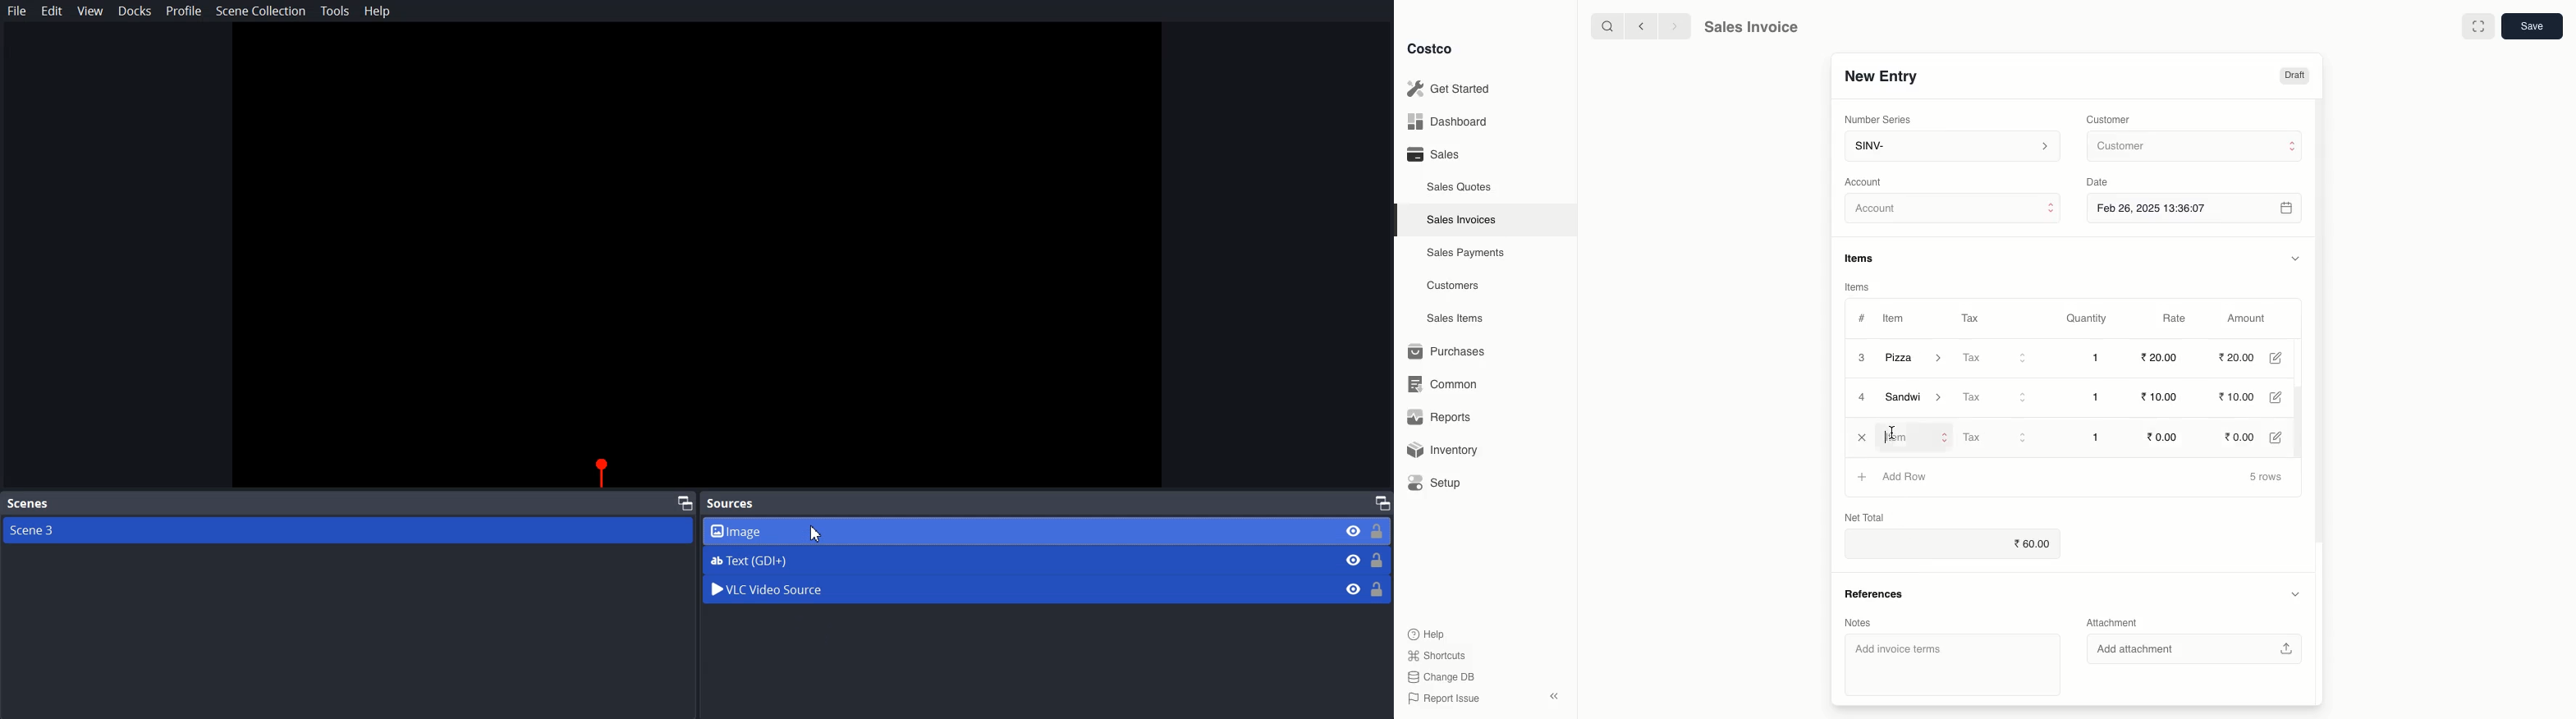 The height and width of the screenshot is (728, 2576). I want to click on Notes, so click(1857, 621).